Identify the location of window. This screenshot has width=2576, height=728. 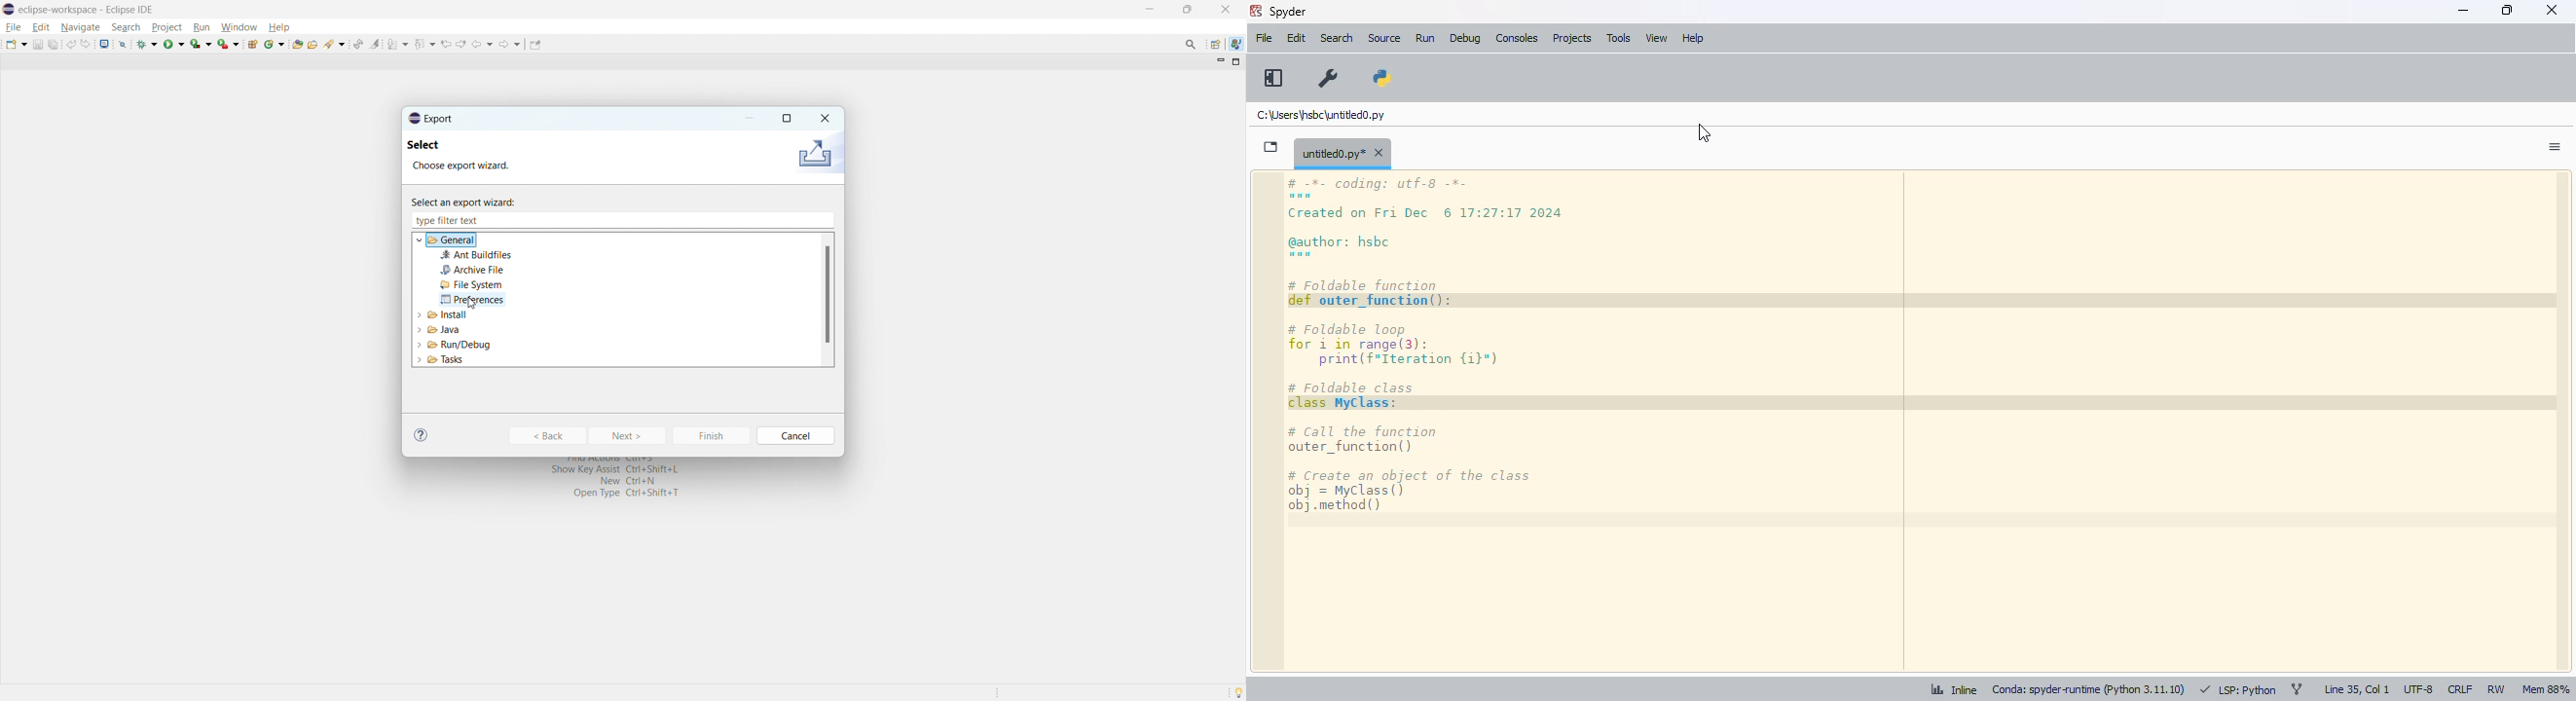
(239, 27).